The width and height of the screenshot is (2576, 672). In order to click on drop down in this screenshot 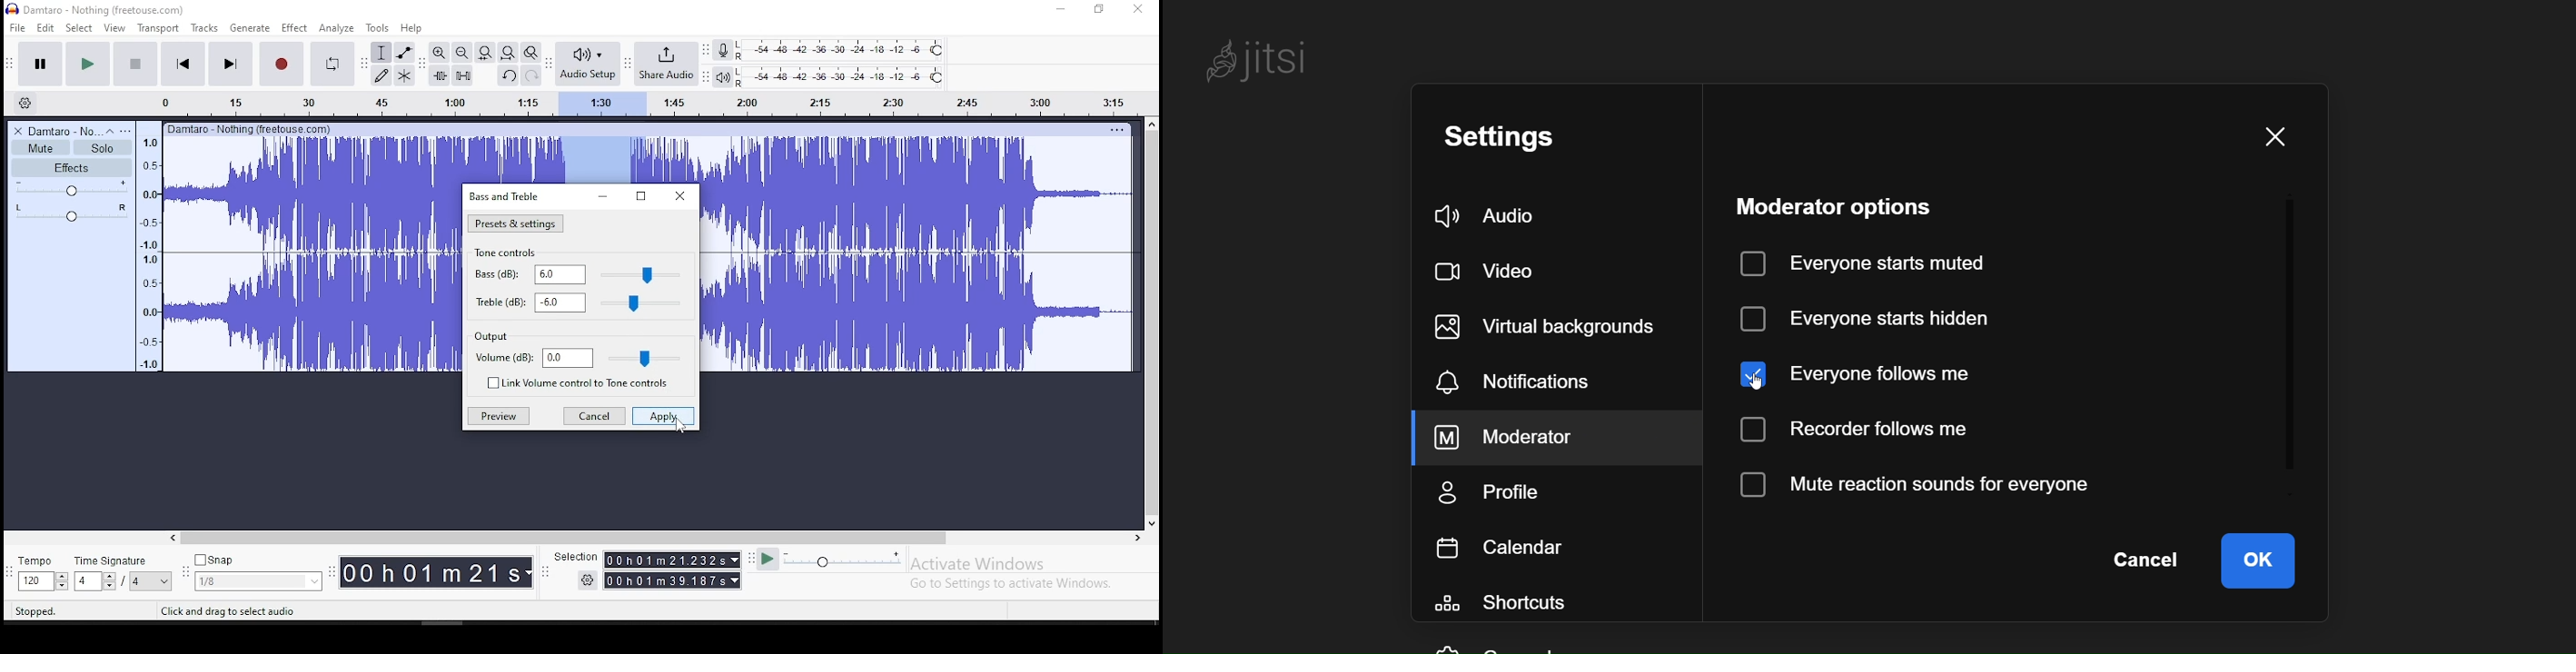, I will do `click(61, 581)`.